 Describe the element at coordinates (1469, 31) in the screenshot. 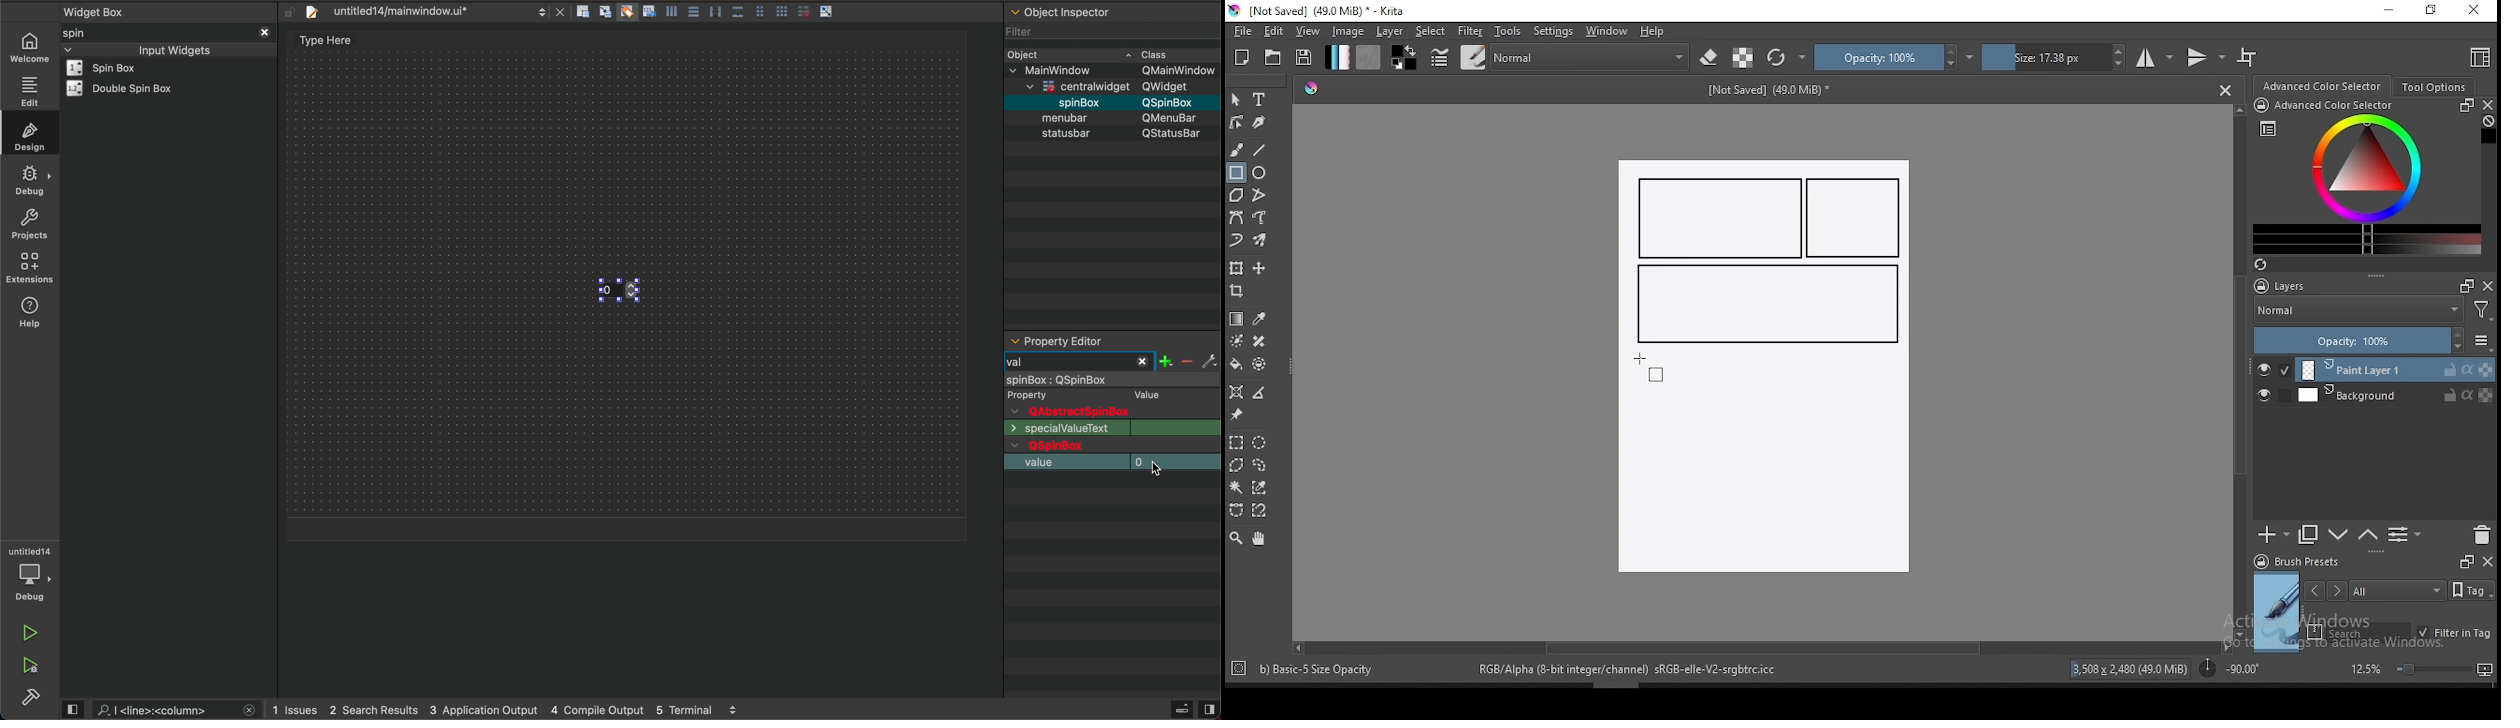

I see `filter` at that location.